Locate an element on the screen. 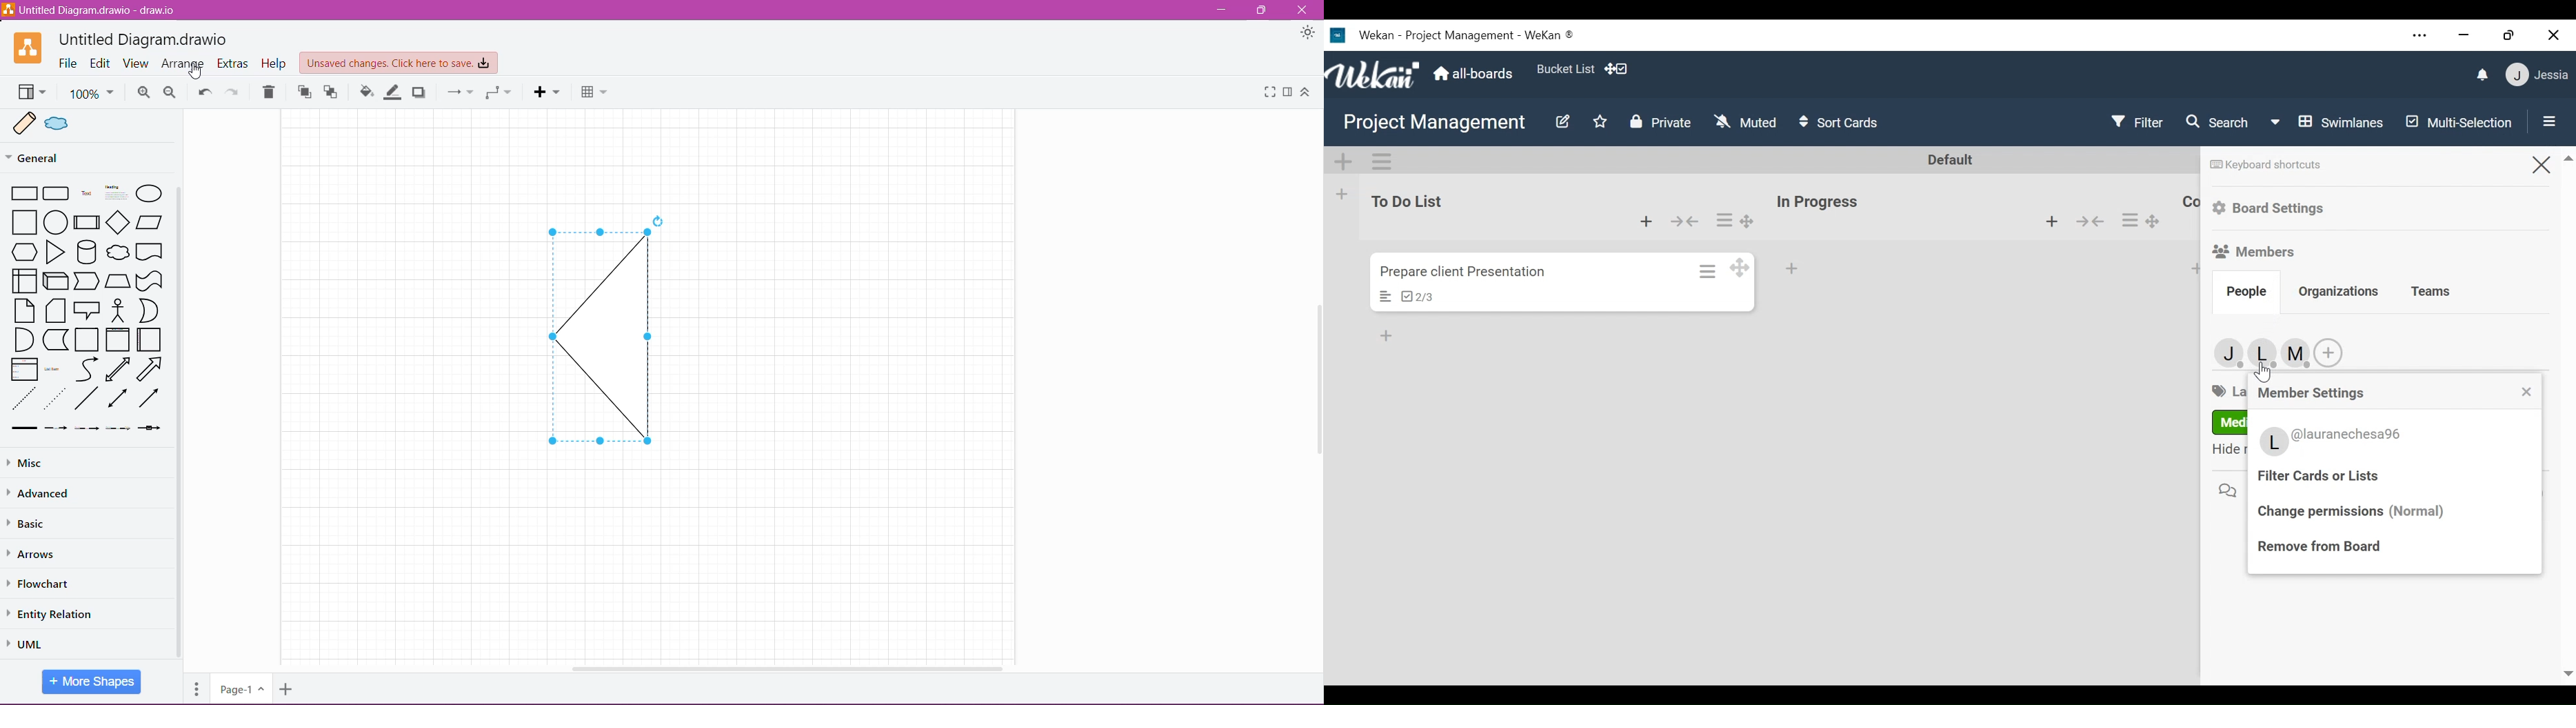 The height and width of the screenshot is (728, 2576). Arrows is located at coordinates (38, 555).